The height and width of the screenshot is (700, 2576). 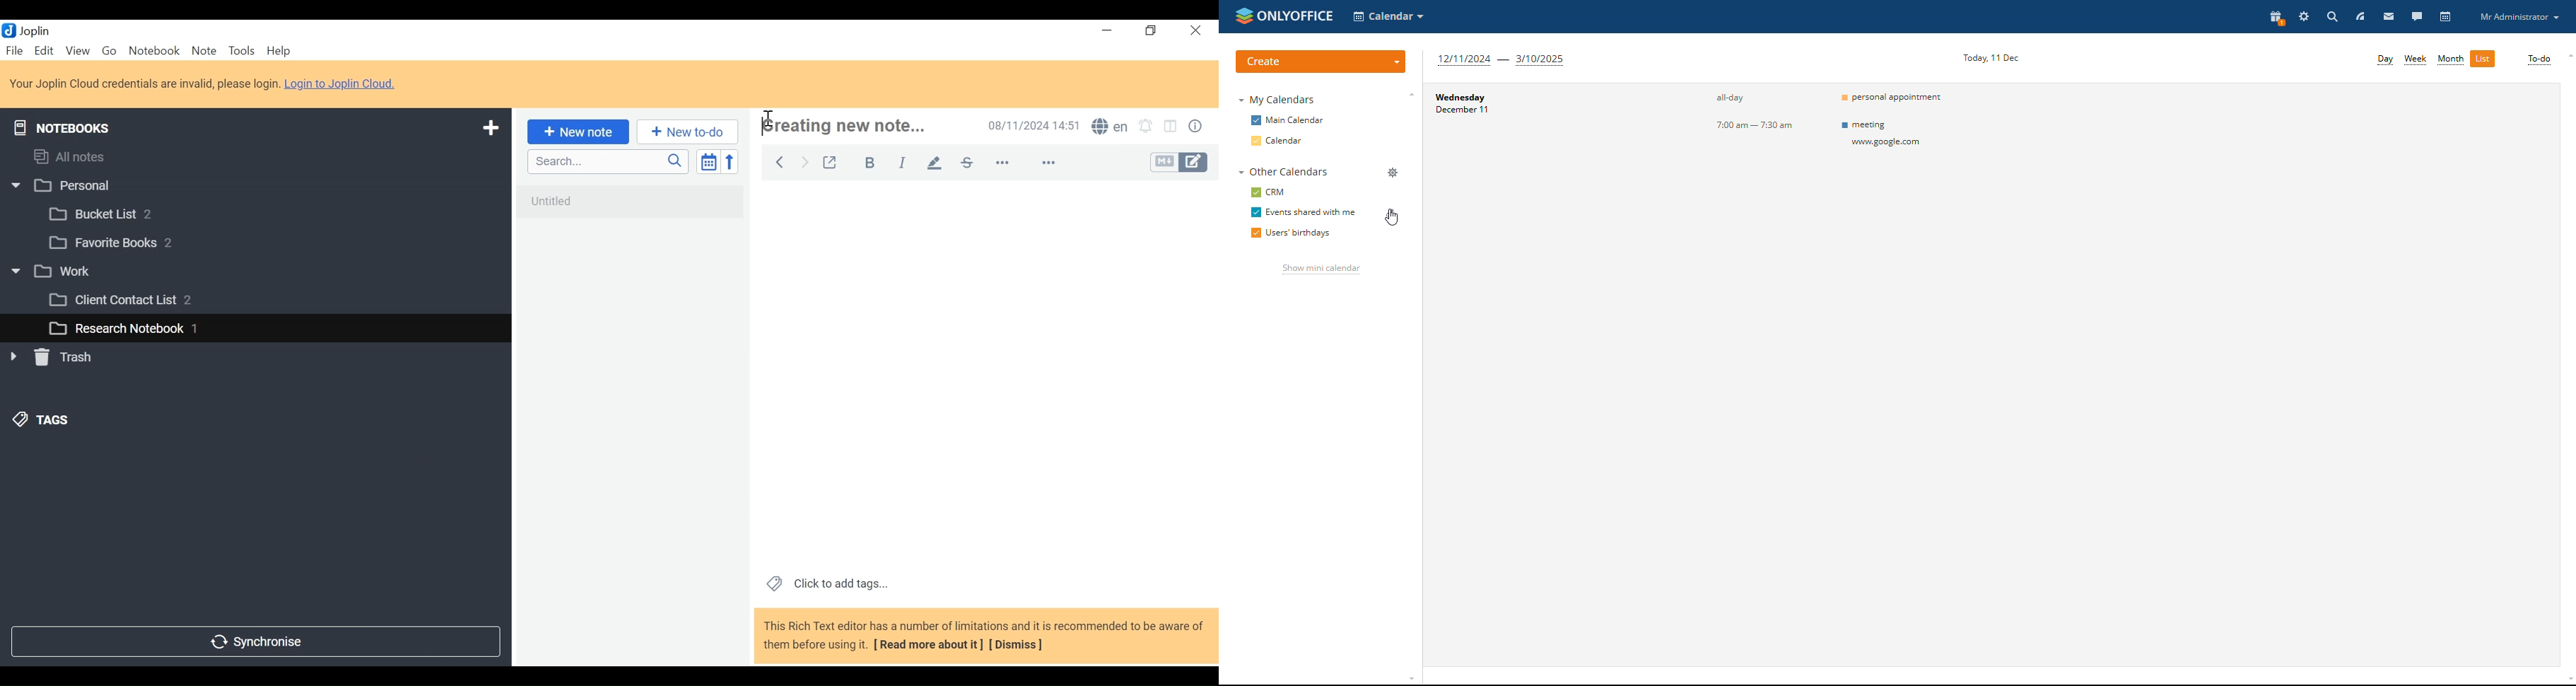 What do you see at coordinates (81, 154) in the screenshot?
I see `All notes` at bounding box center [81, 154].